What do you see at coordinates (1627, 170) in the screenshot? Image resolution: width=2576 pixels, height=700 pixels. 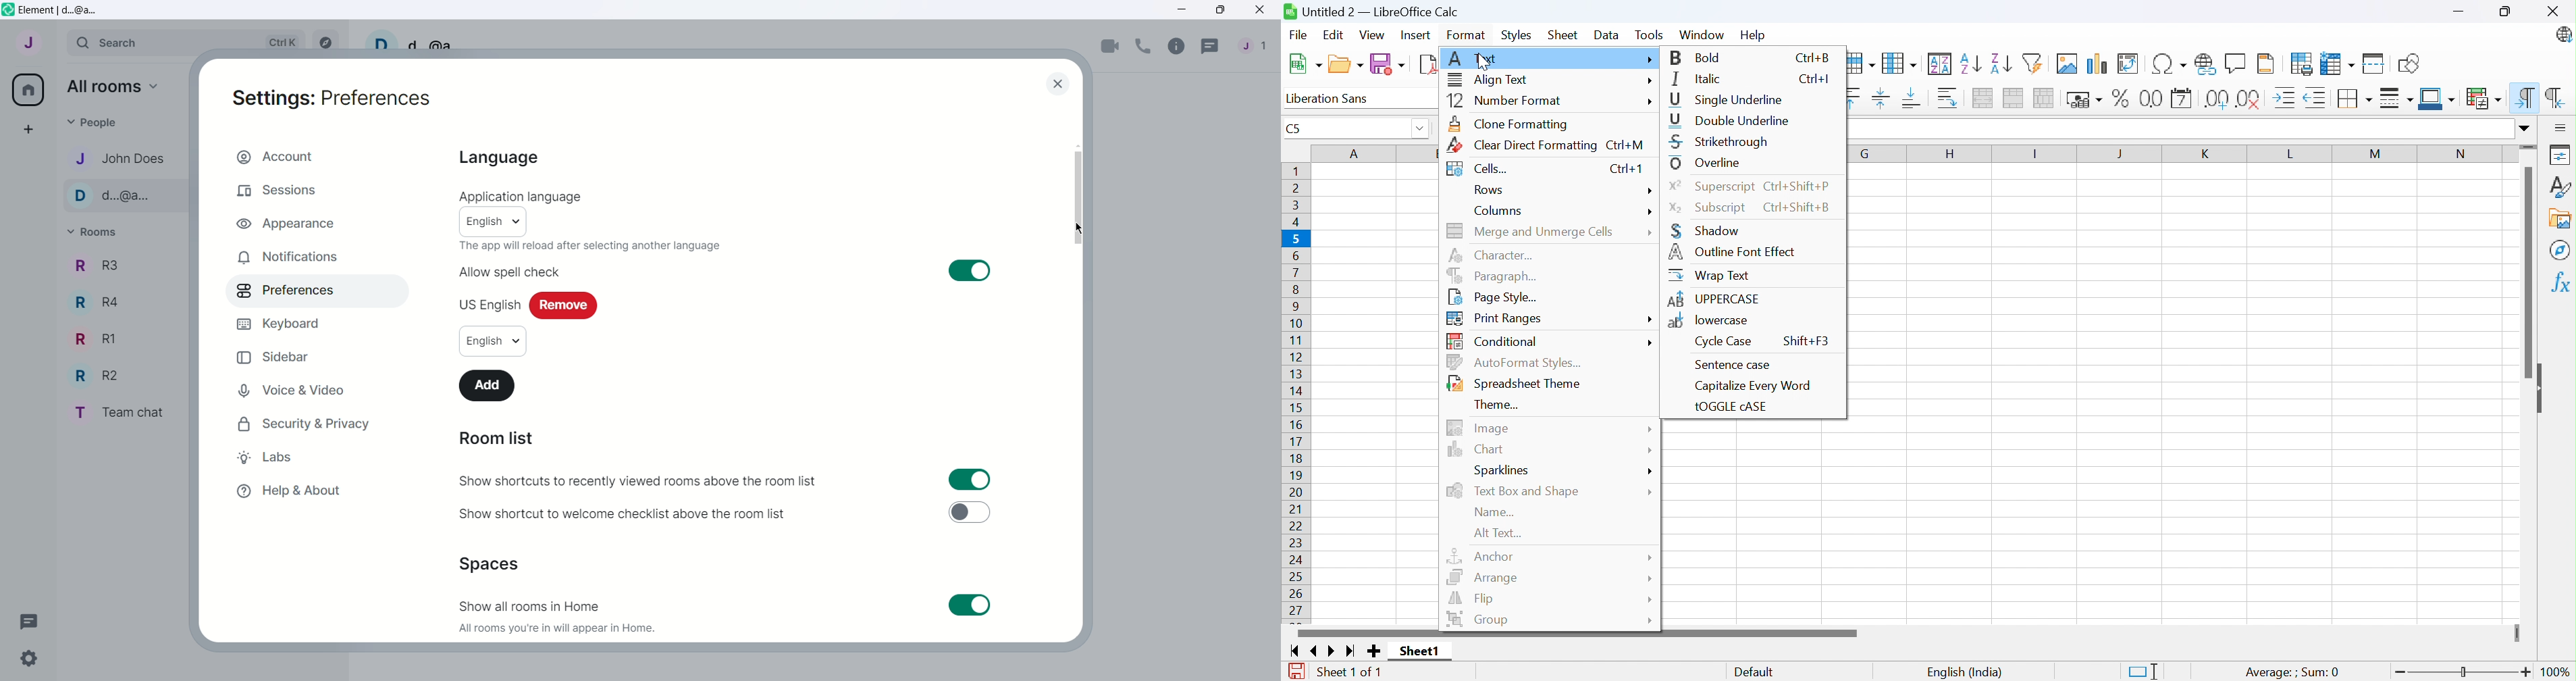 I see `Ctrl+1` at bounding box center [1627, 170].